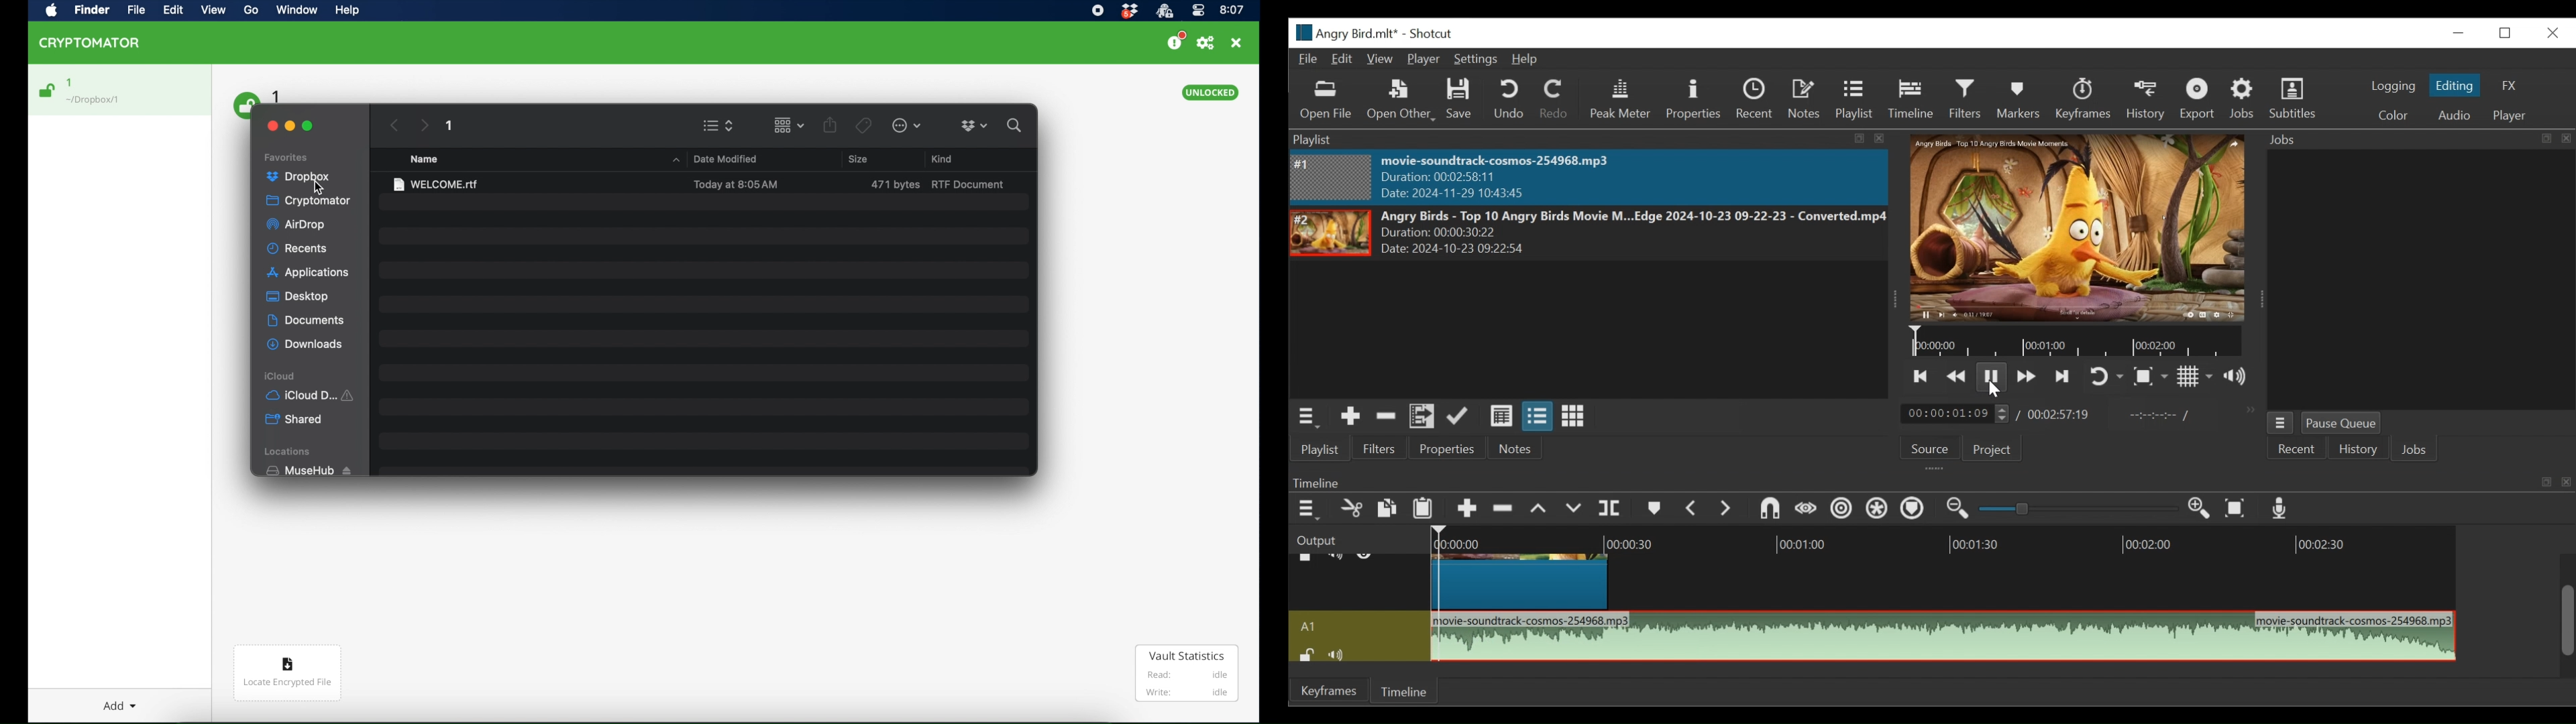 This screenshot has height=728, width=2576. What do you see at coordinates (1540, 509) in the screenshot?
I see `Lift` at bounding box center [1540, 509].